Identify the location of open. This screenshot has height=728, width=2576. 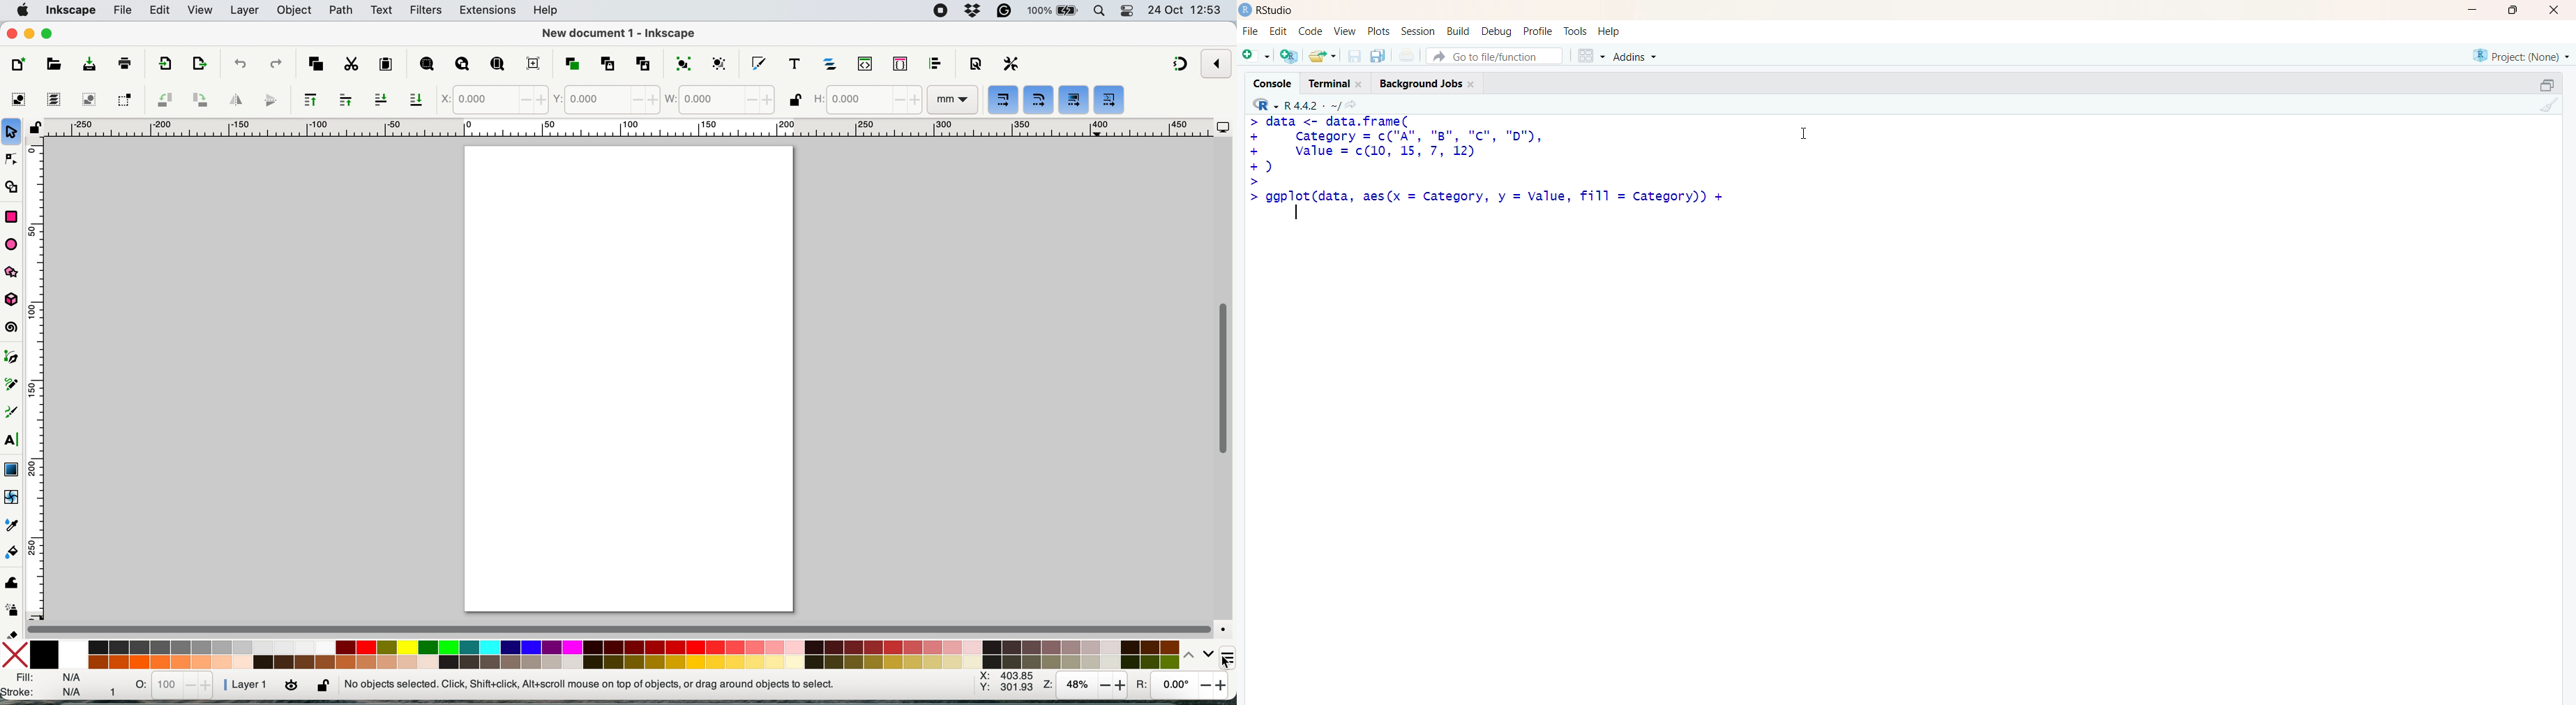
(51, 64).